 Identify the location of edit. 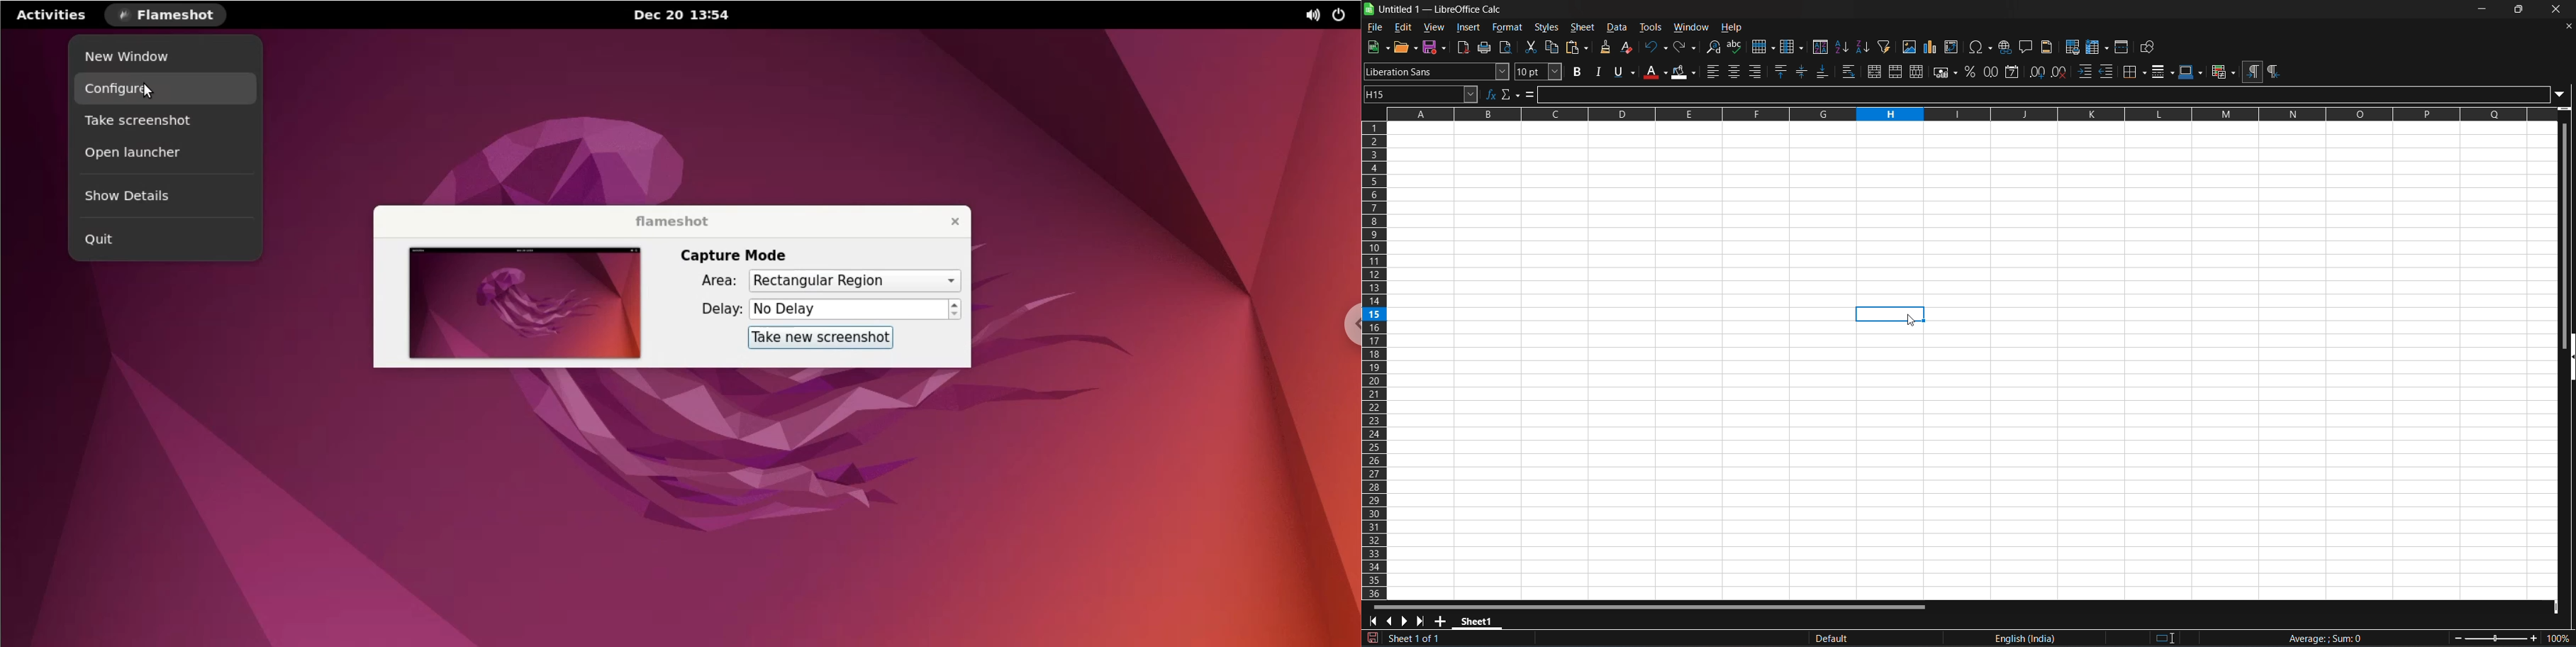
(1403, 27).